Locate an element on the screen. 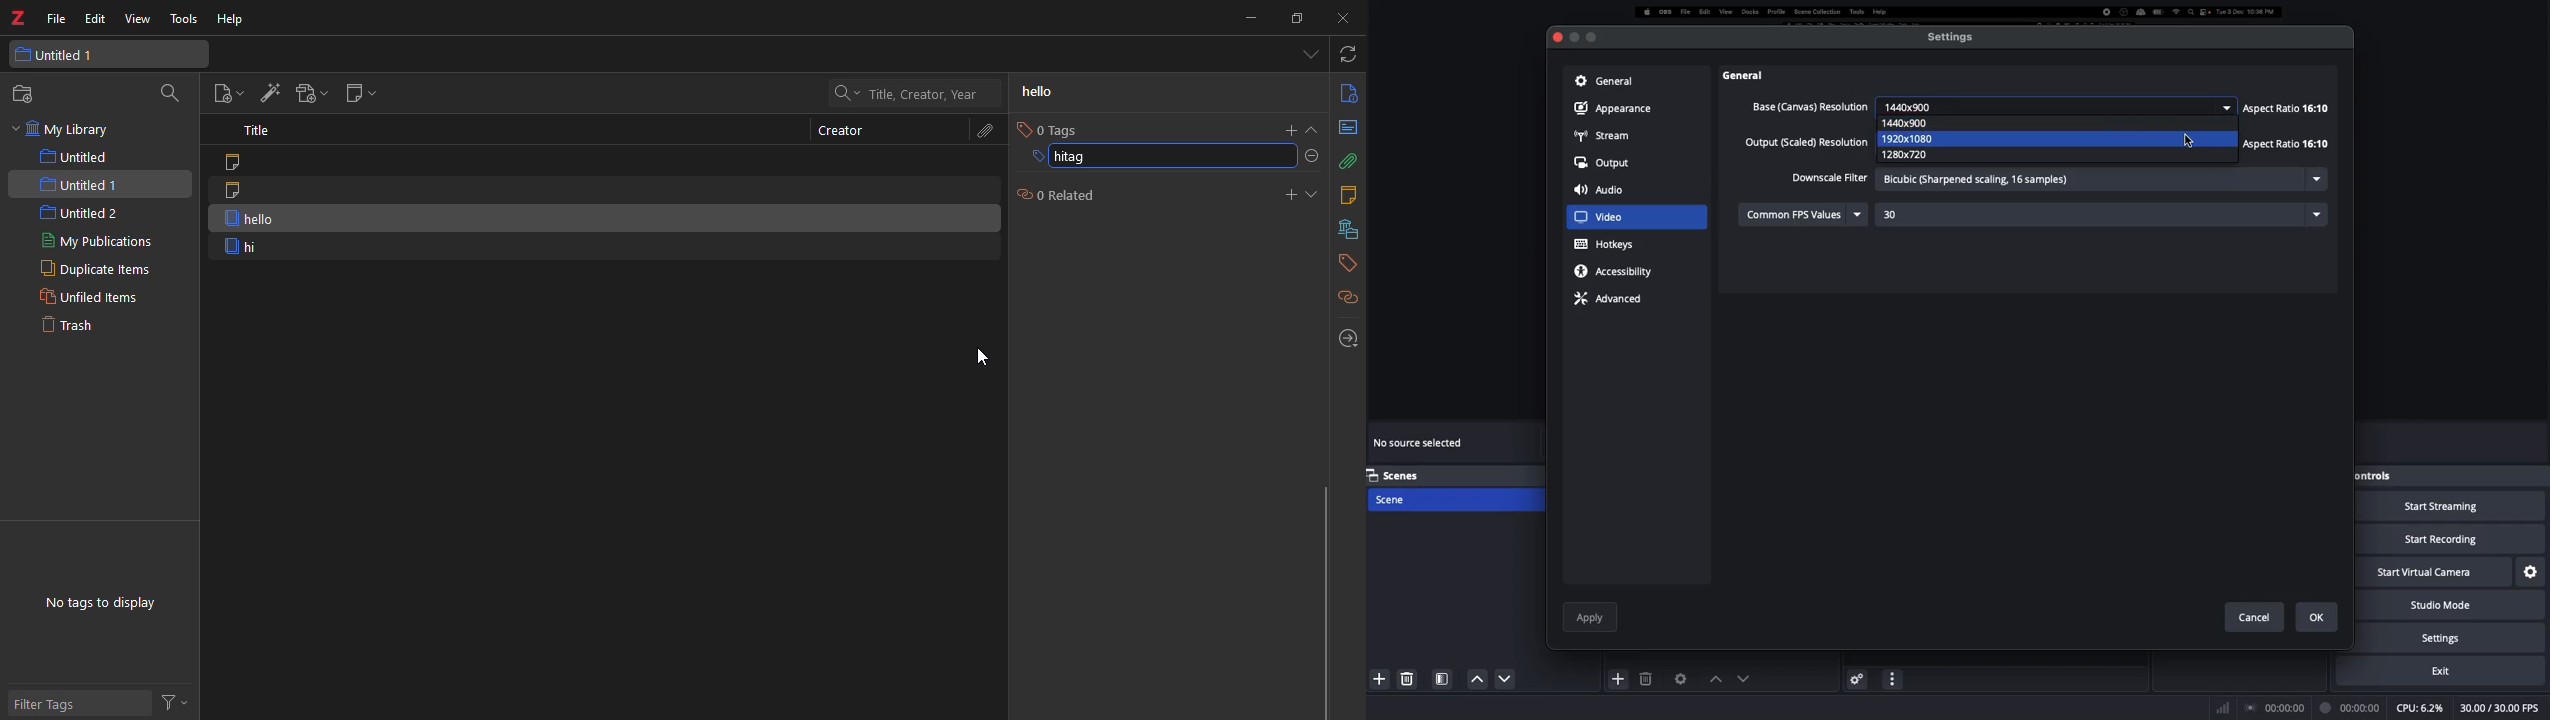 Image resolution: width=2576 pixels, height=728 pixels. add item is located at coordinates (267, 93).